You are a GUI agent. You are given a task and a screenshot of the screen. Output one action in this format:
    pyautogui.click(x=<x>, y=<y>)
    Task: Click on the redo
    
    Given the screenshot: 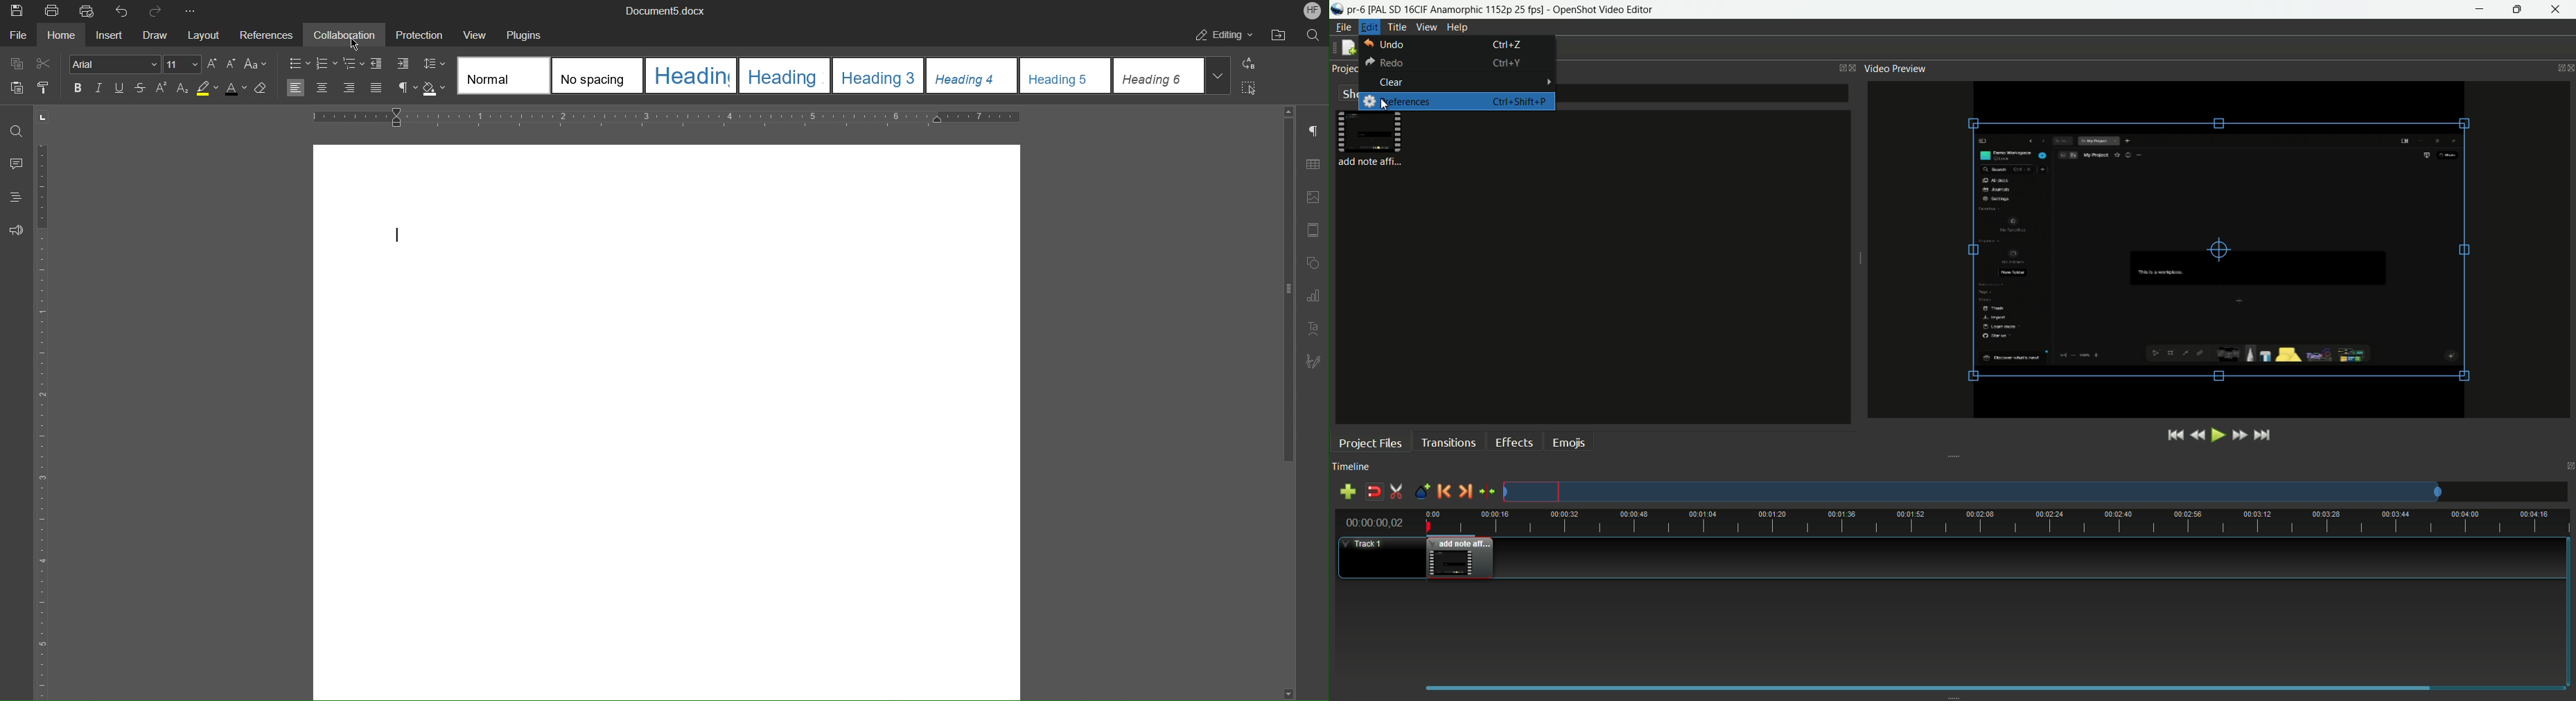 What is the action you would take?
    pyautogui.click(x=1382, y=63)
    